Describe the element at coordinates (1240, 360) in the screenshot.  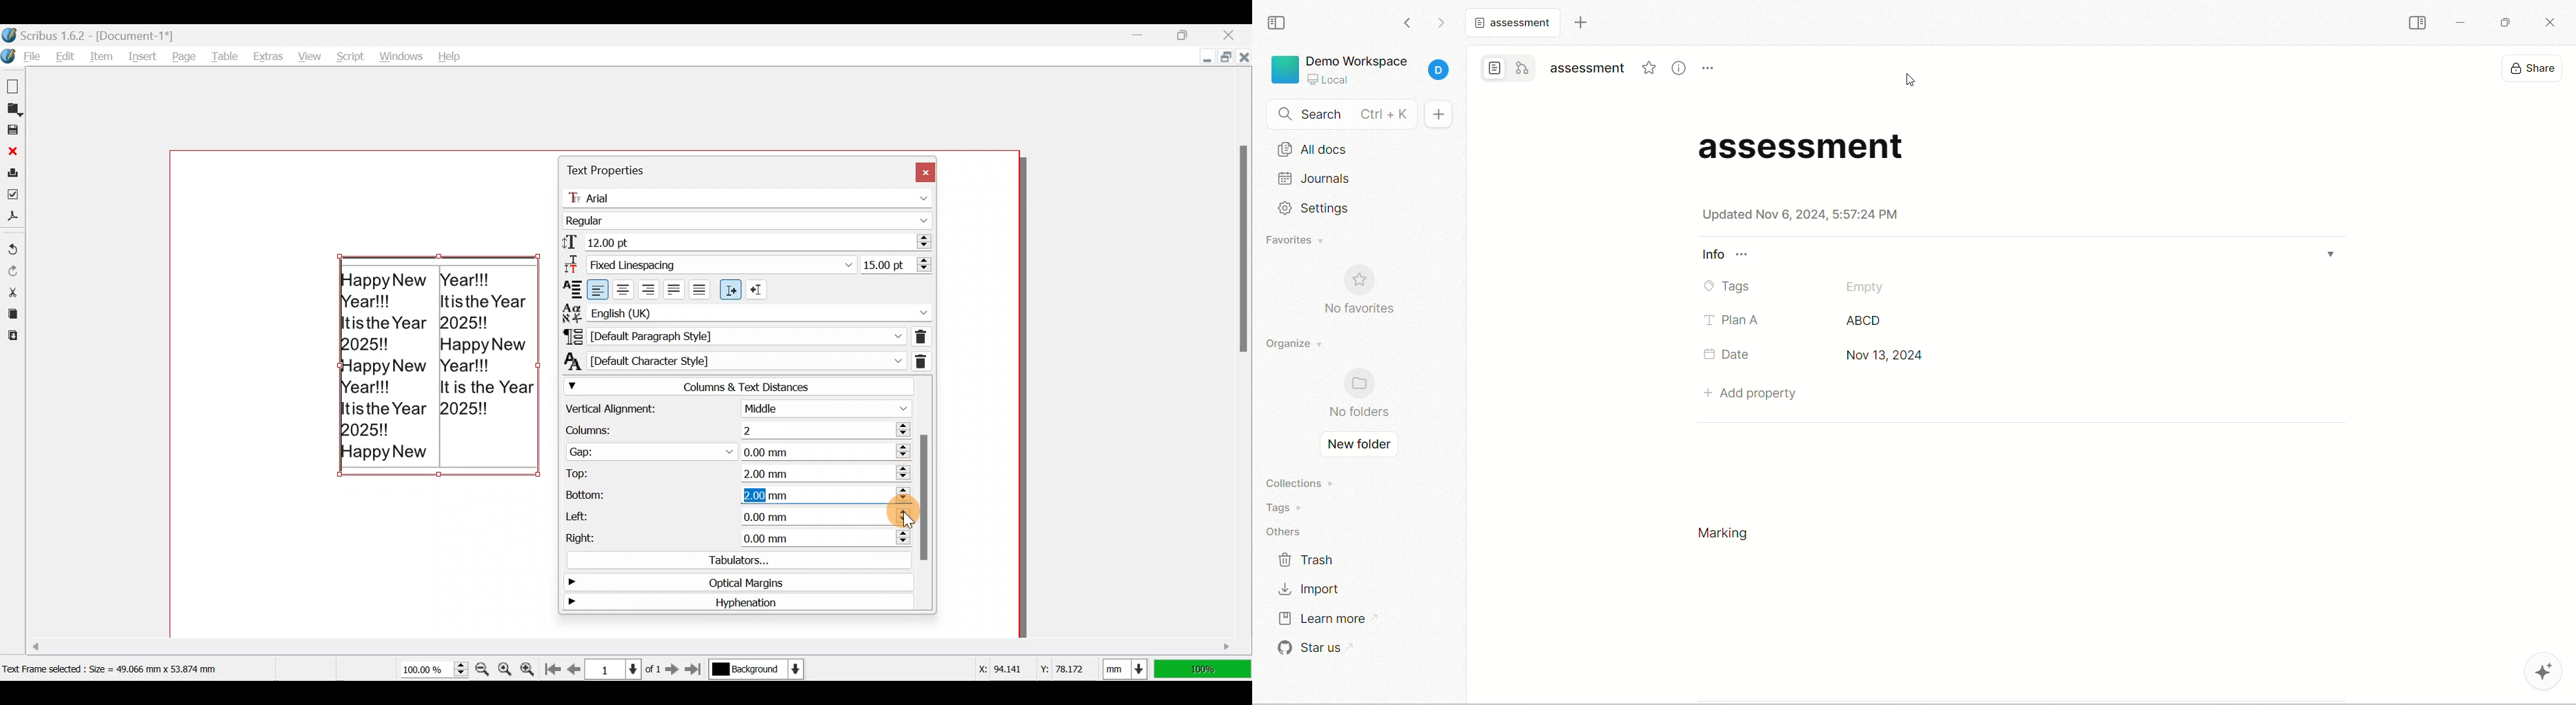
I see `Scroll bar` at that location.